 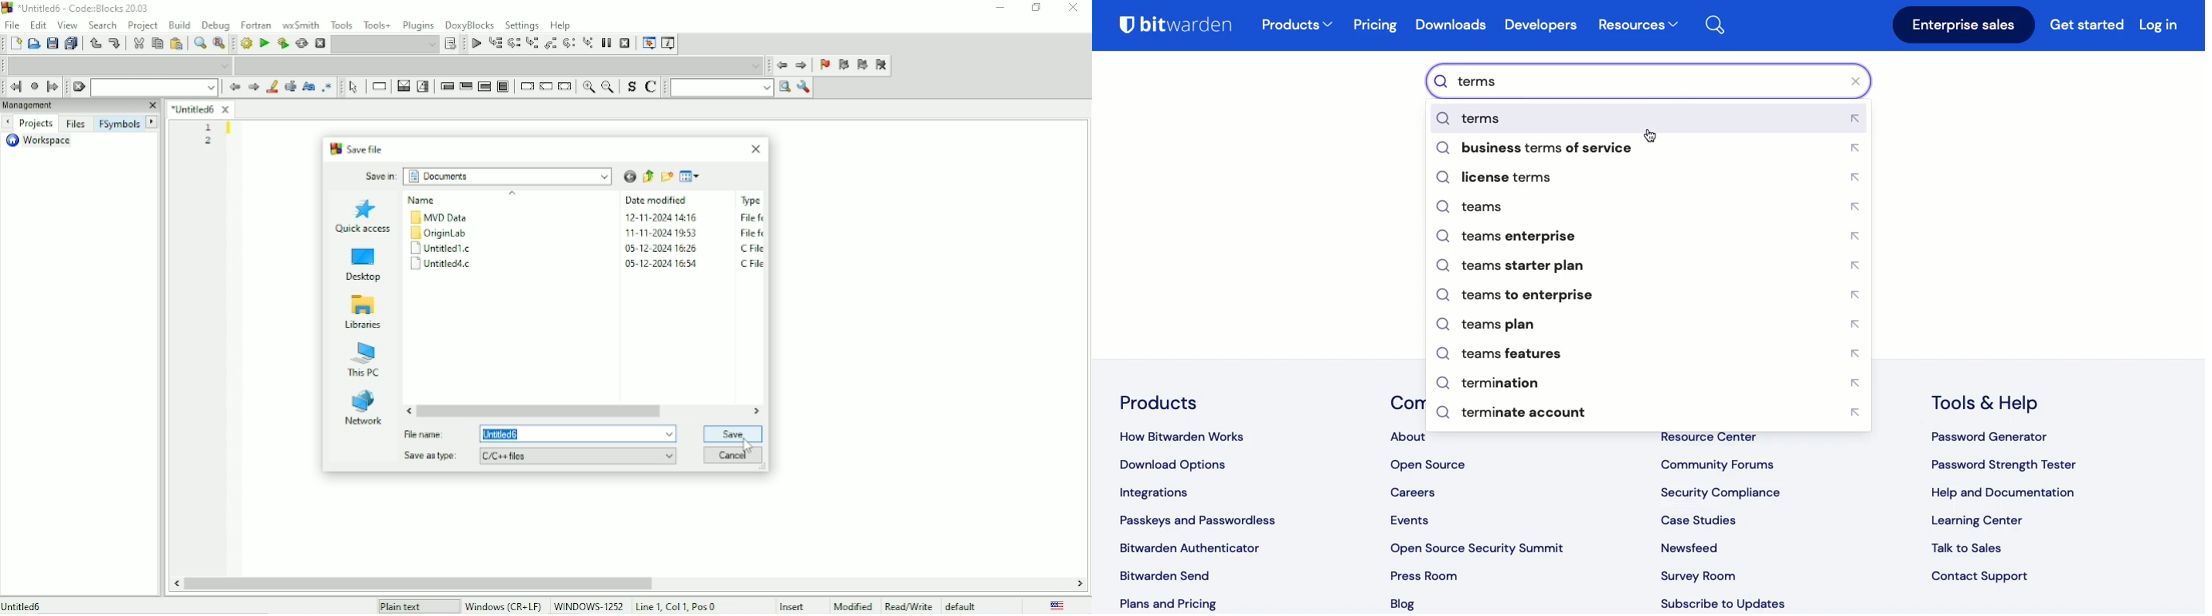 I want to click on wxSmith, so click(x=299, y=24).